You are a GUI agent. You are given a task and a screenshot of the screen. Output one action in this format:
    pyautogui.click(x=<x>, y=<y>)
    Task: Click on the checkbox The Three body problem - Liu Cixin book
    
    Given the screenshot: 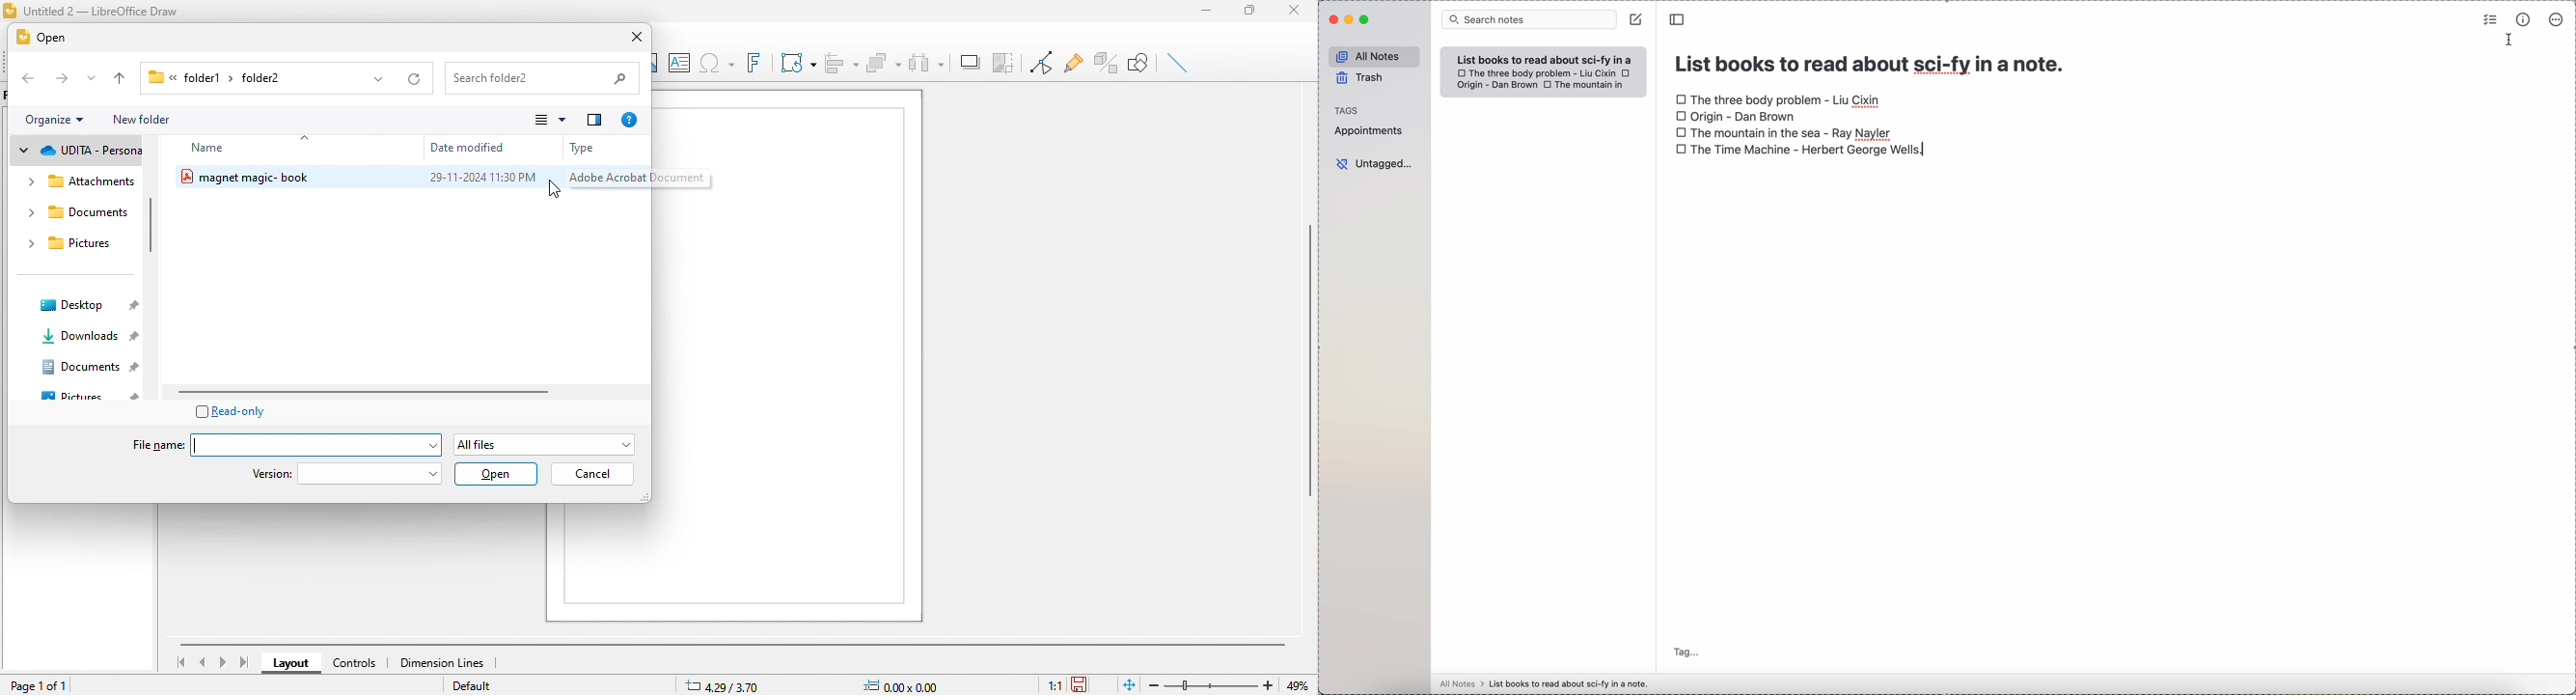 What is the action you would take?
    pyautogui.click(x=1779, y=97)
    